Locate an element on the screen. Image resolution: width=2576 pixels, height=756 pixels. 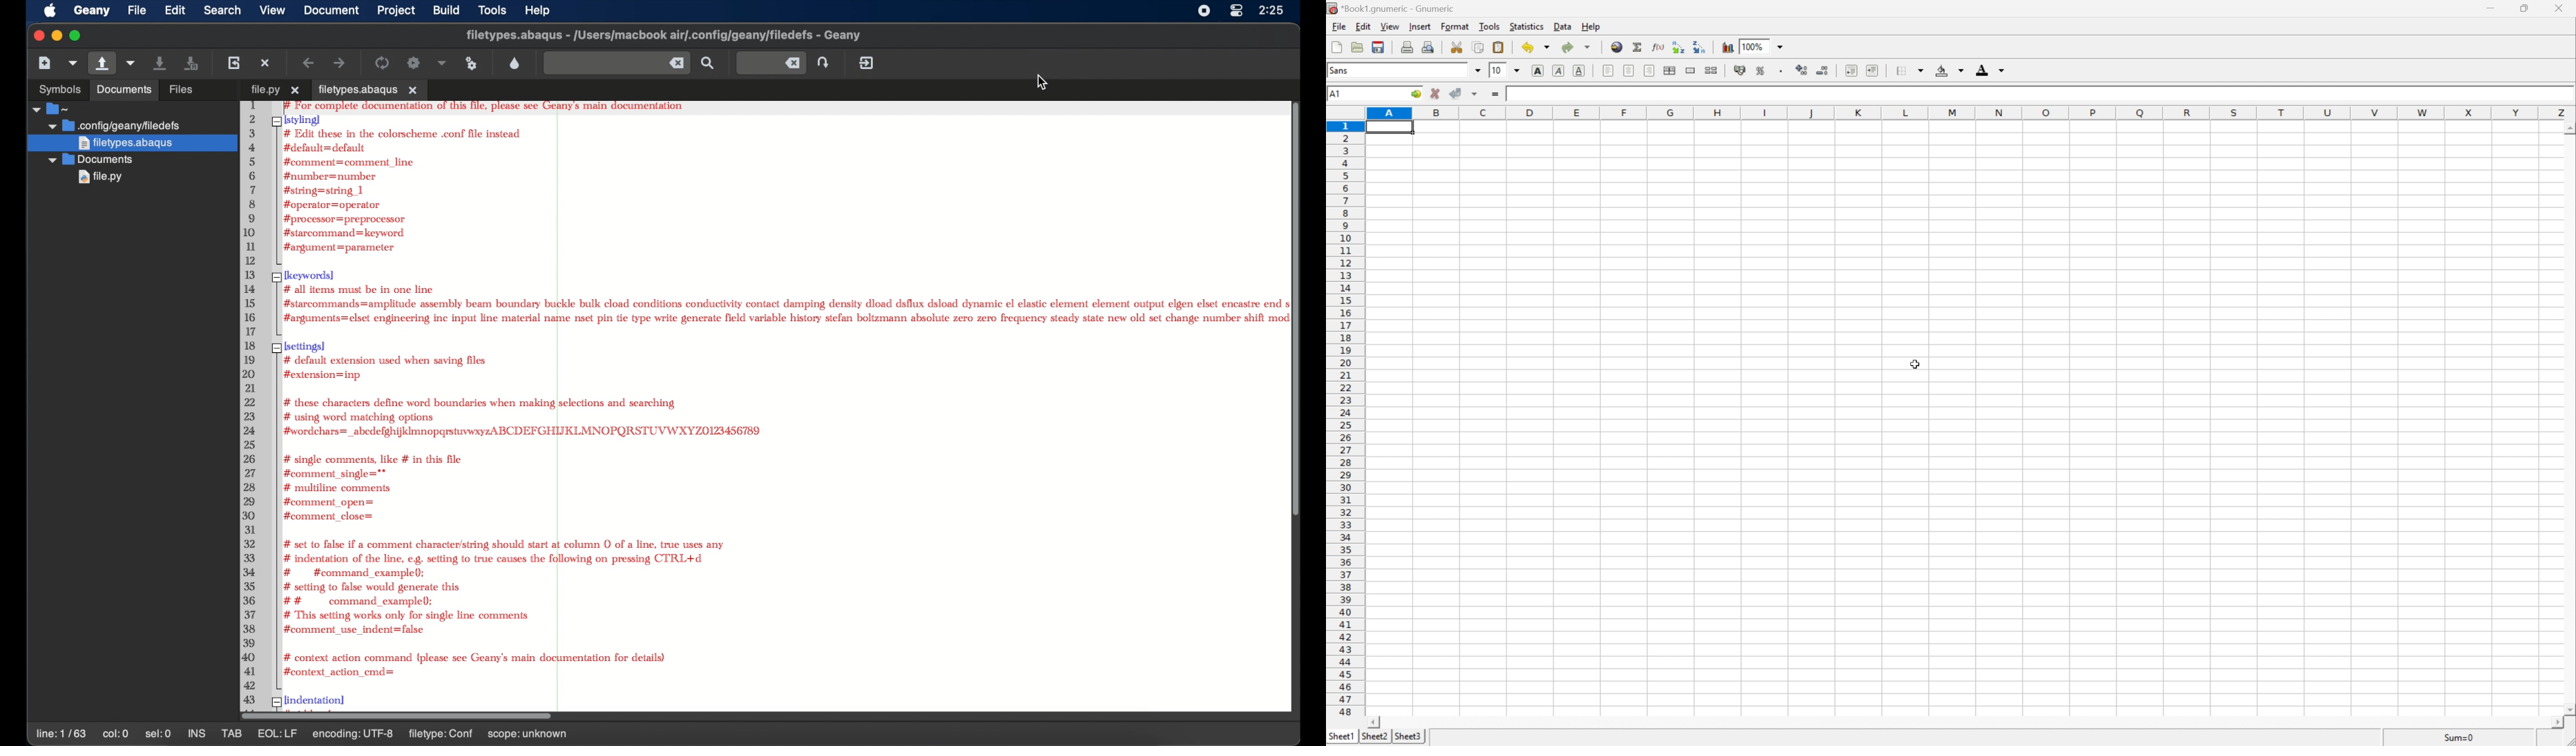
Help is located at coordinates (1591, 26).